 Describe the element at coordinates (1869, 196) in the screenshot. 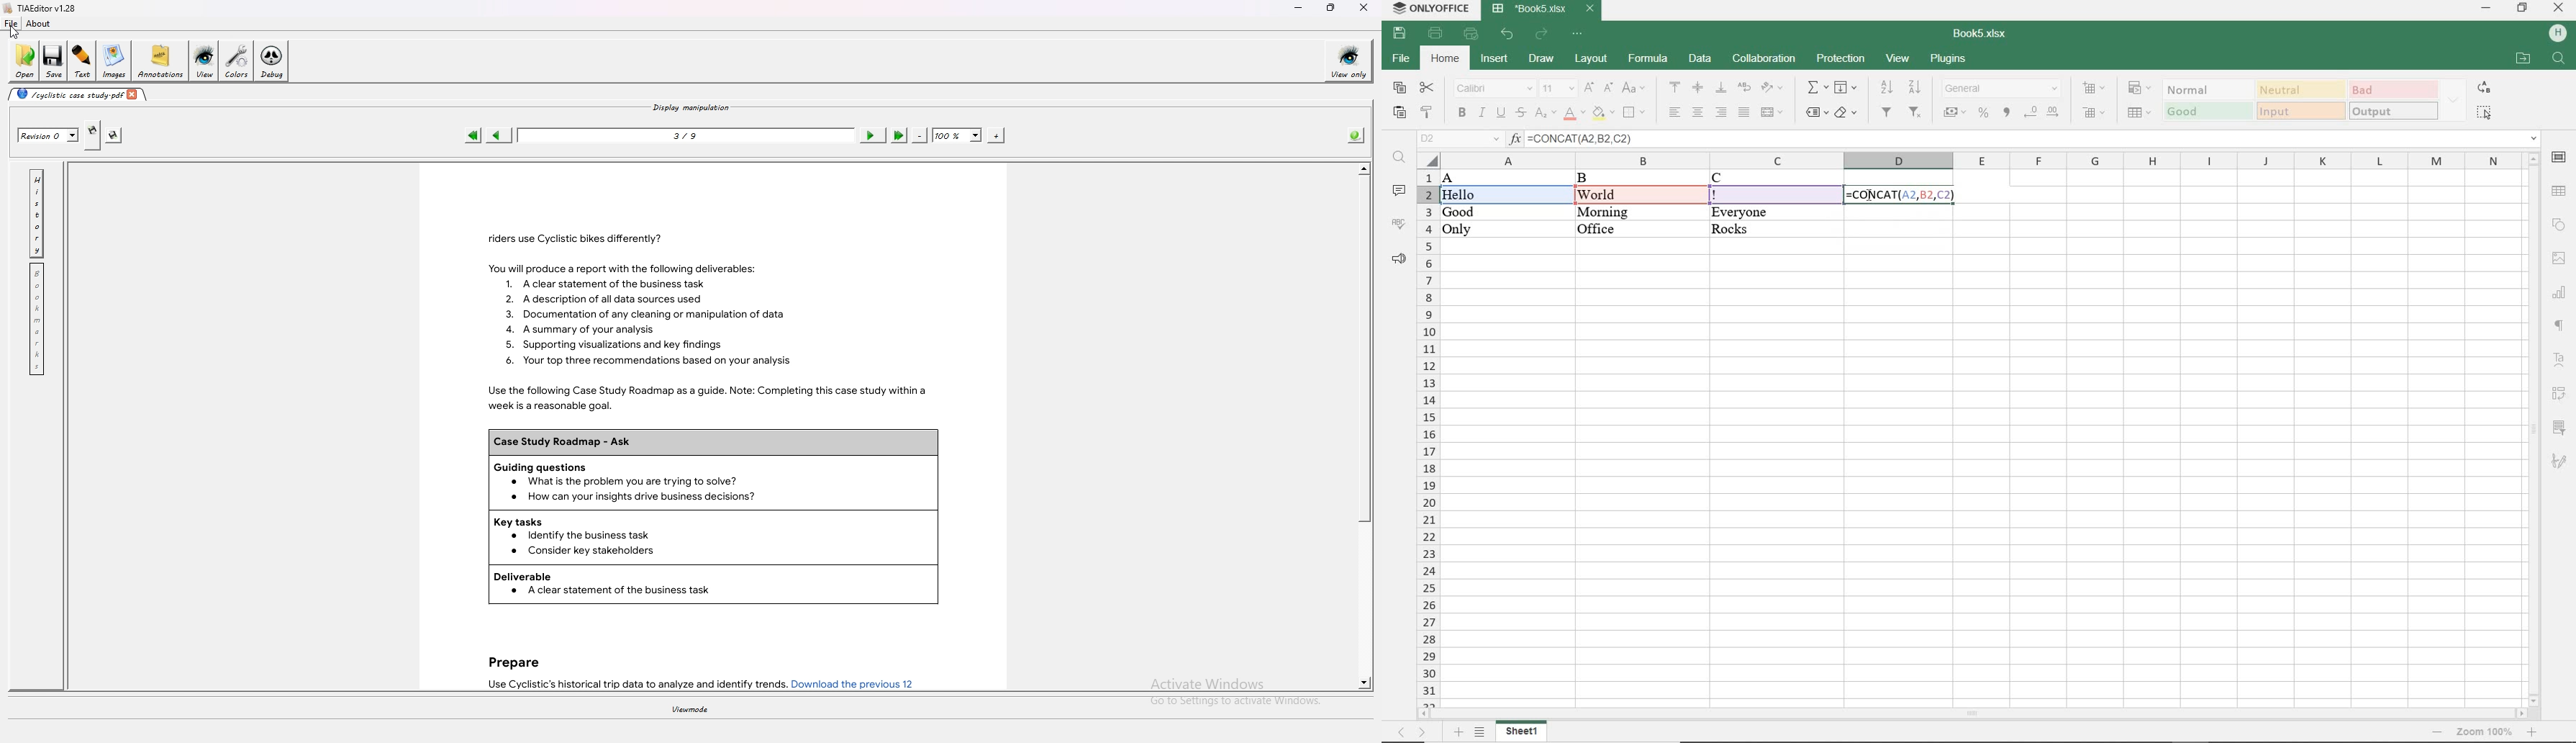

I see `CURSOR` at that location.